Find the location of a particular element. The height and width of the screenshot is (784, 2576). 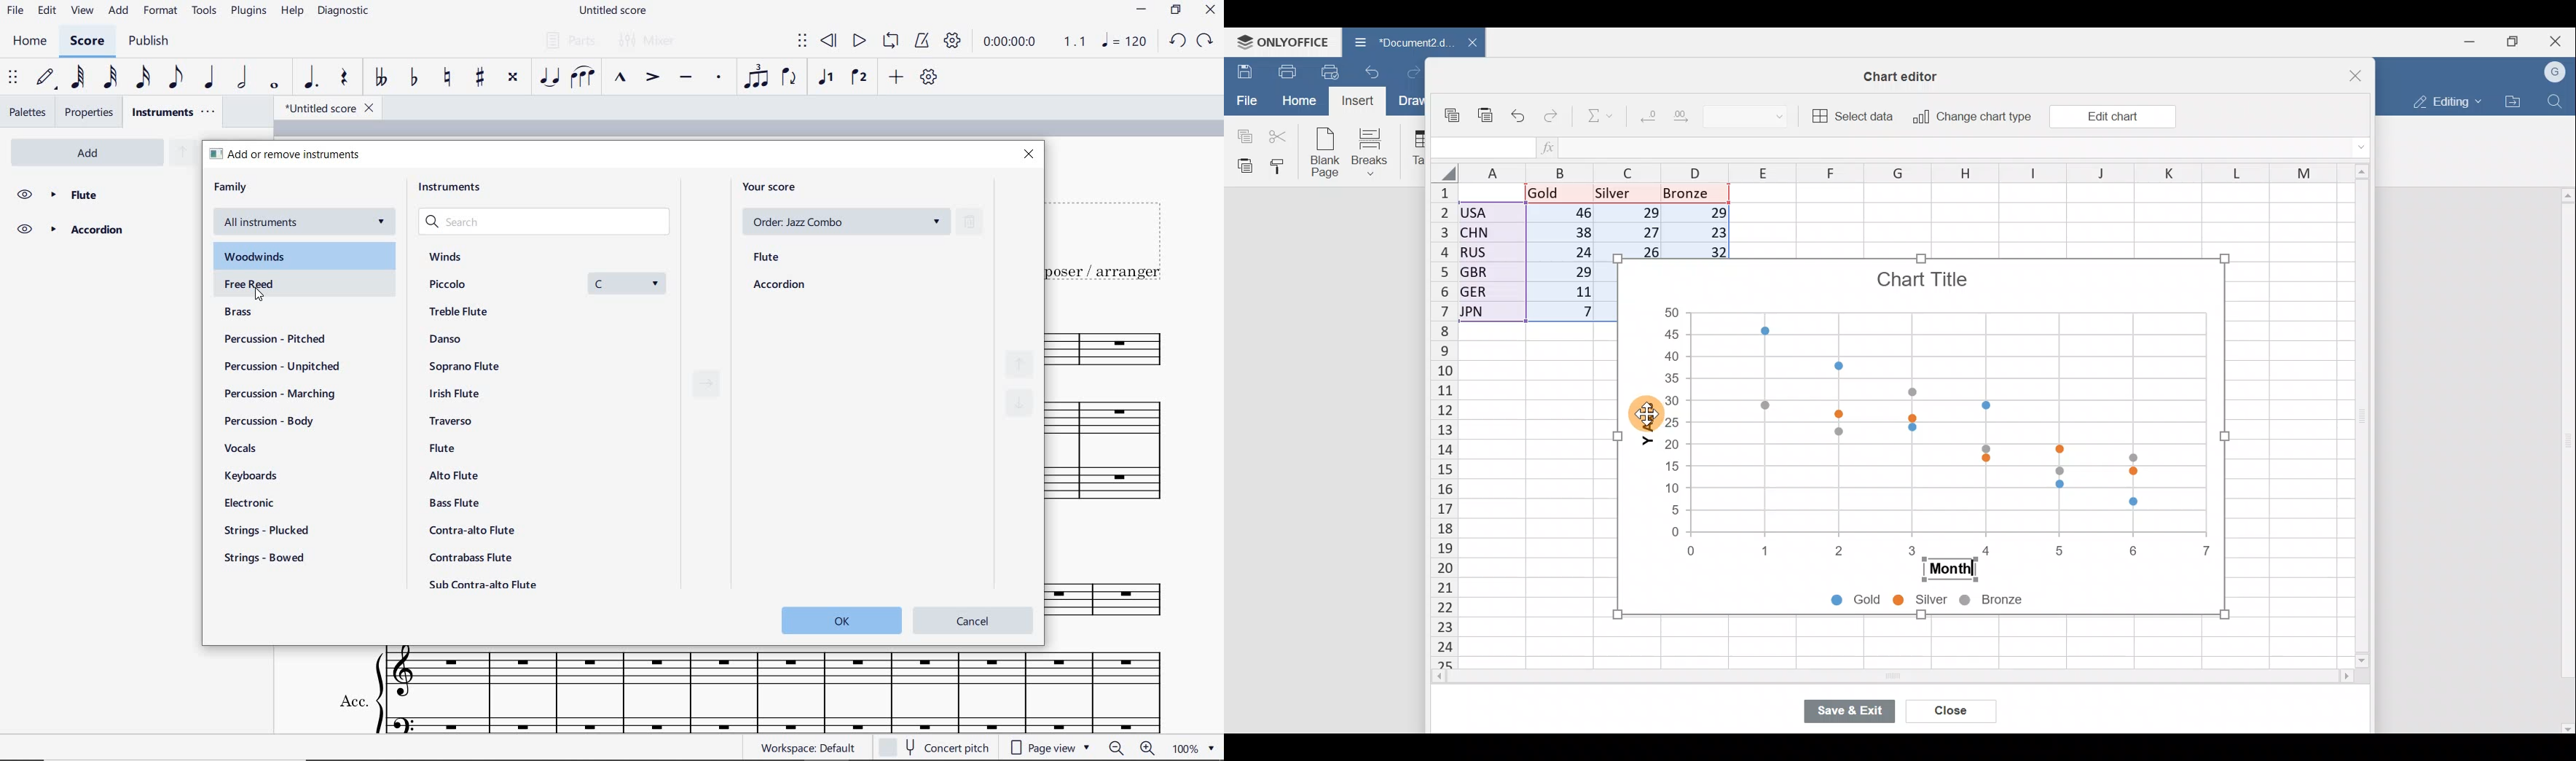

Month is located at coordinates (1952, 571).